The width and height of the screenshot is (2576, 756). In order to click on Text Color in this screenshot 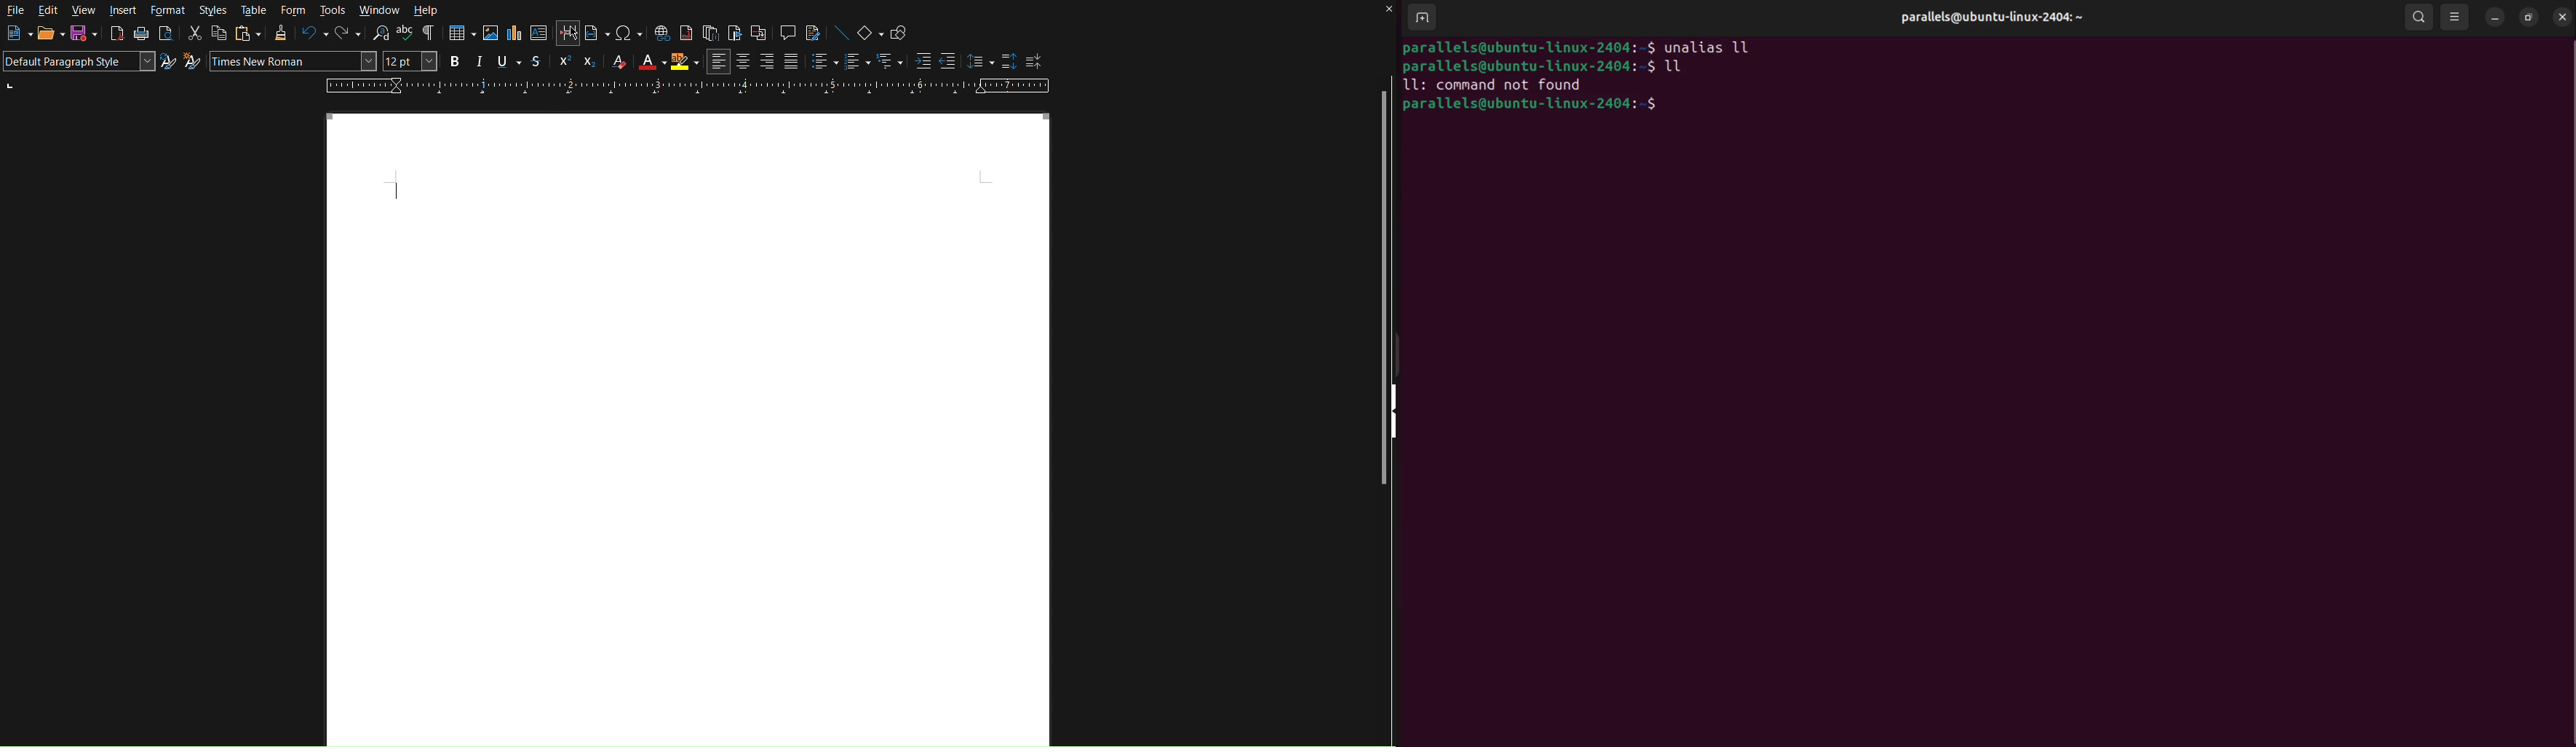, I will do `click(647, 63)`.